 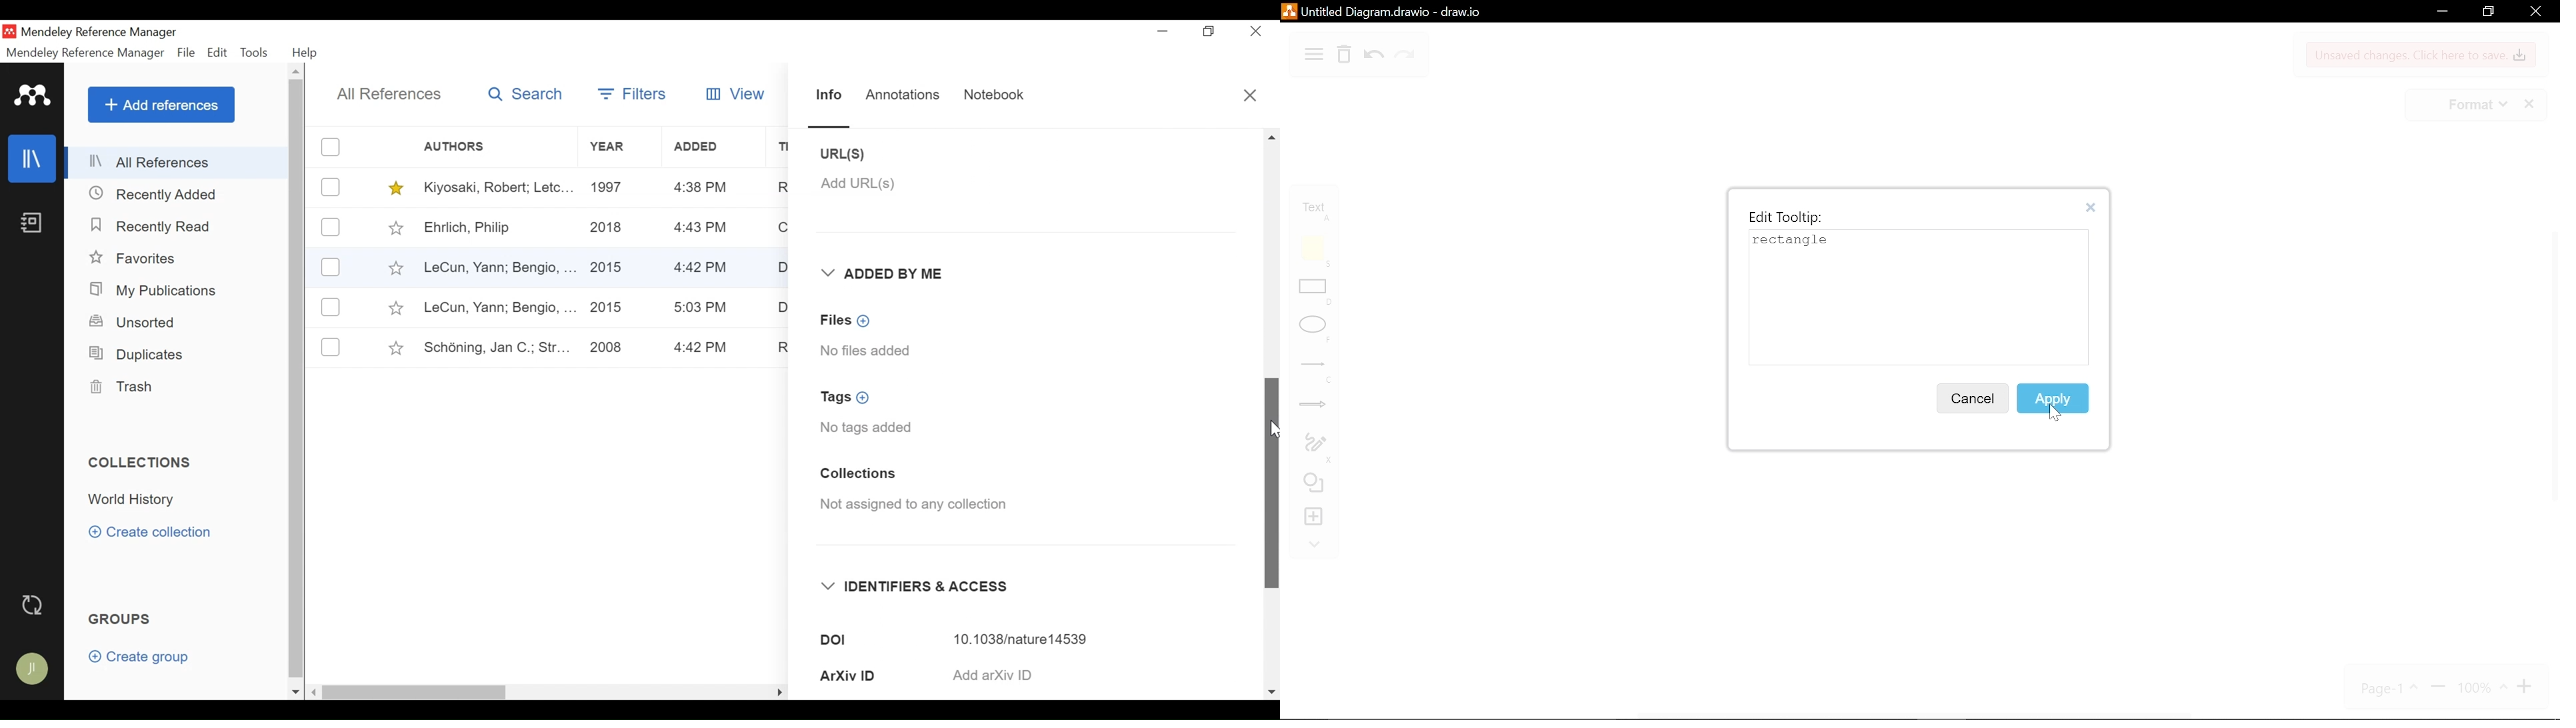 What do you see at coordinates (610, 186) in the screenshot?
I see `1997` at bounding box center [610, 186].